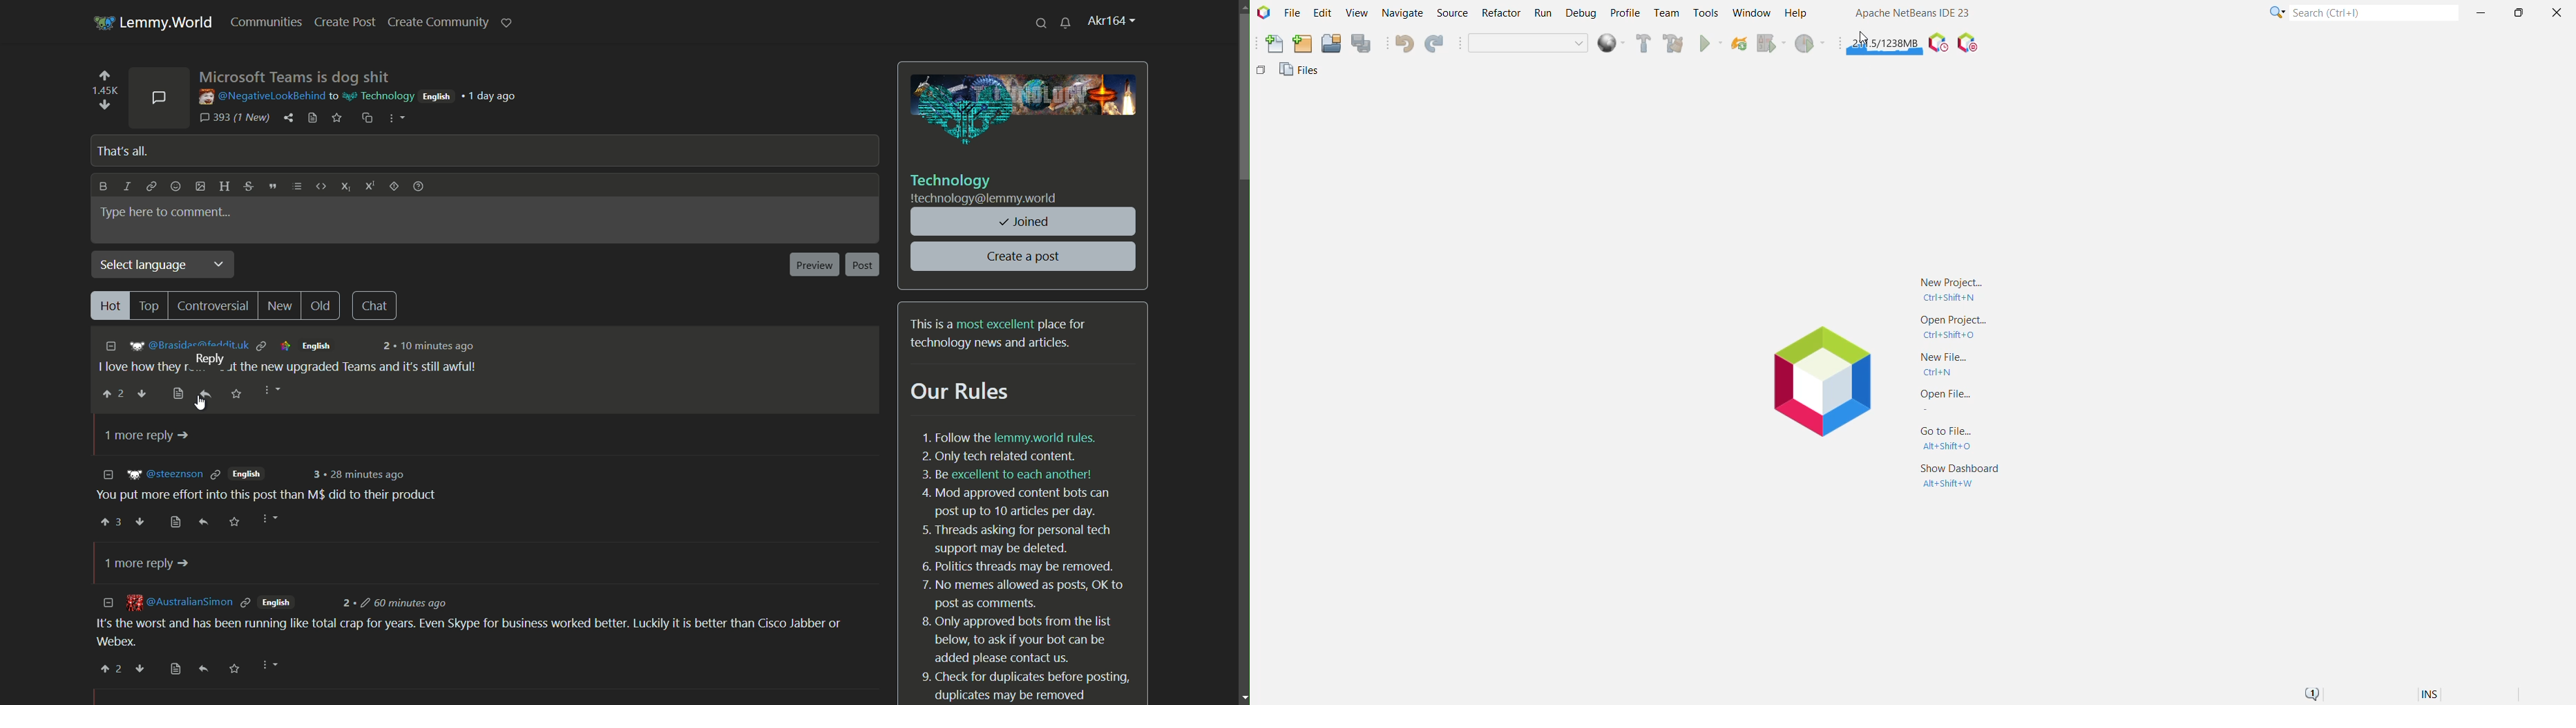  Describe the element at coordinates (104, 78) in the screenshot. I see `upvote` at that location.